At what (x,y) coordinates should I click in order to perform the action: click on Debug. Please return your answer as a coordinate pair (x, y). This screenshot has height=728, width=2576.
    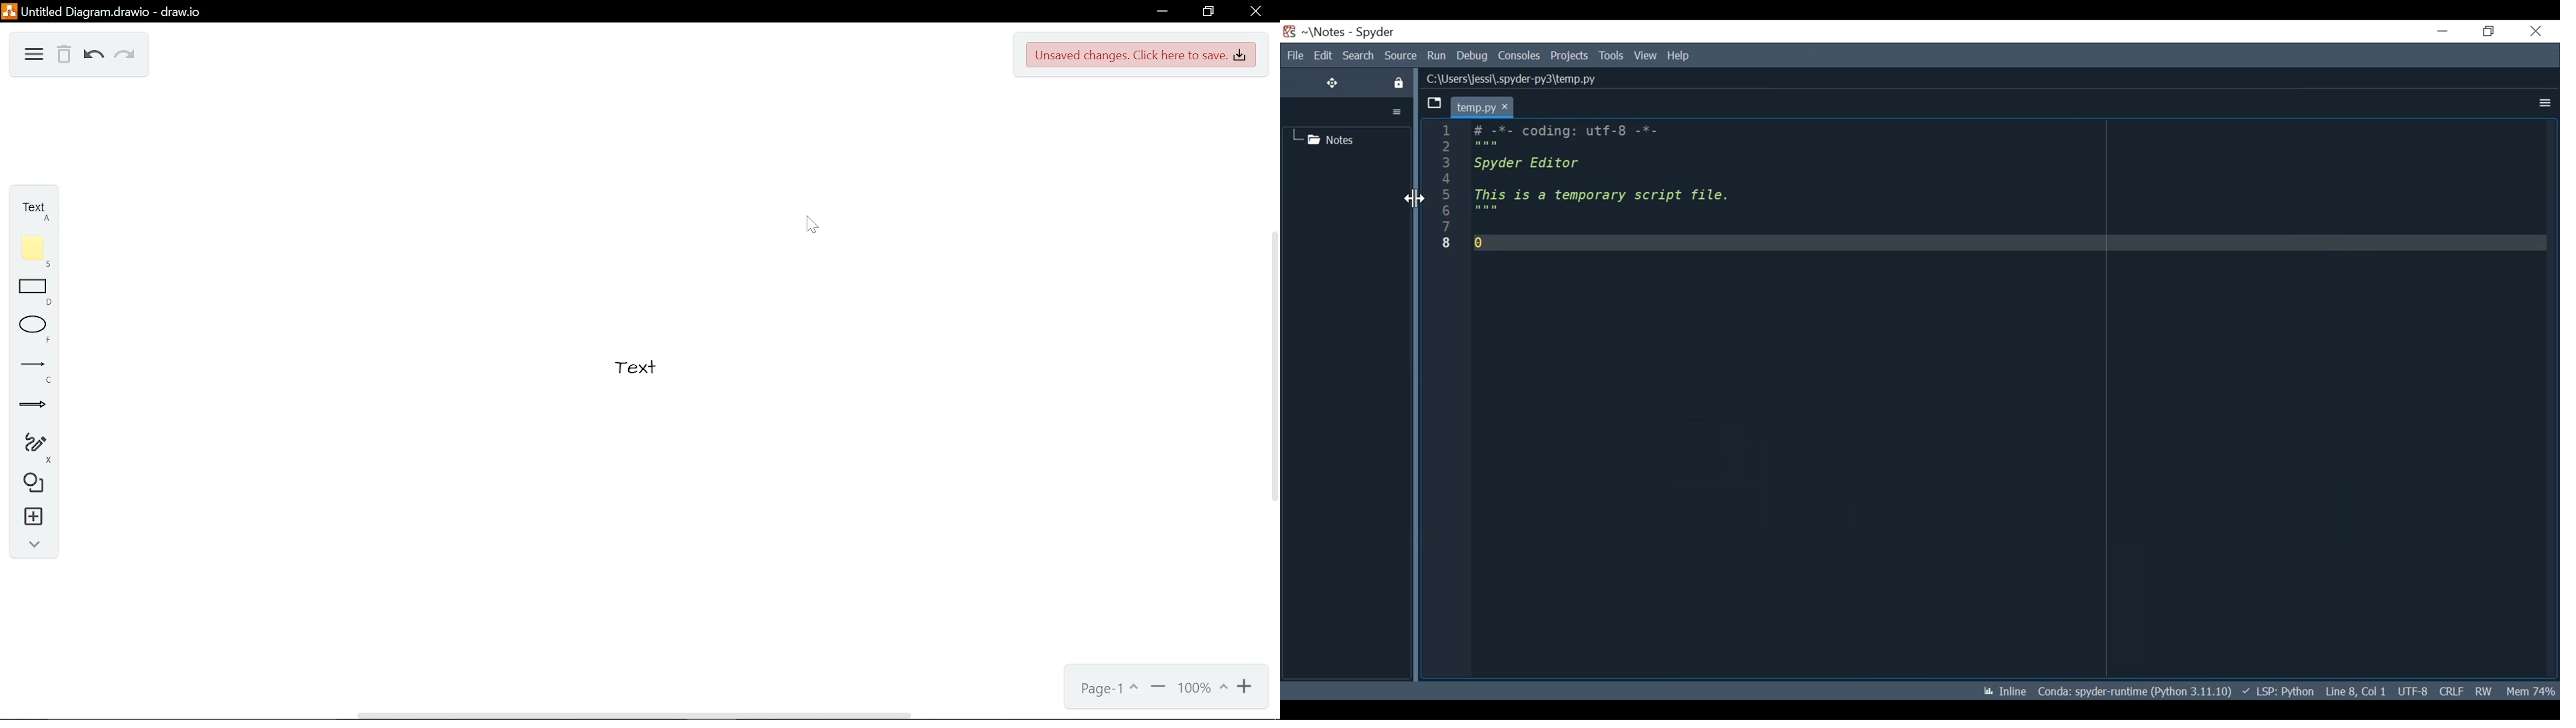
    Looking at the image, I should click on (1473, 56).